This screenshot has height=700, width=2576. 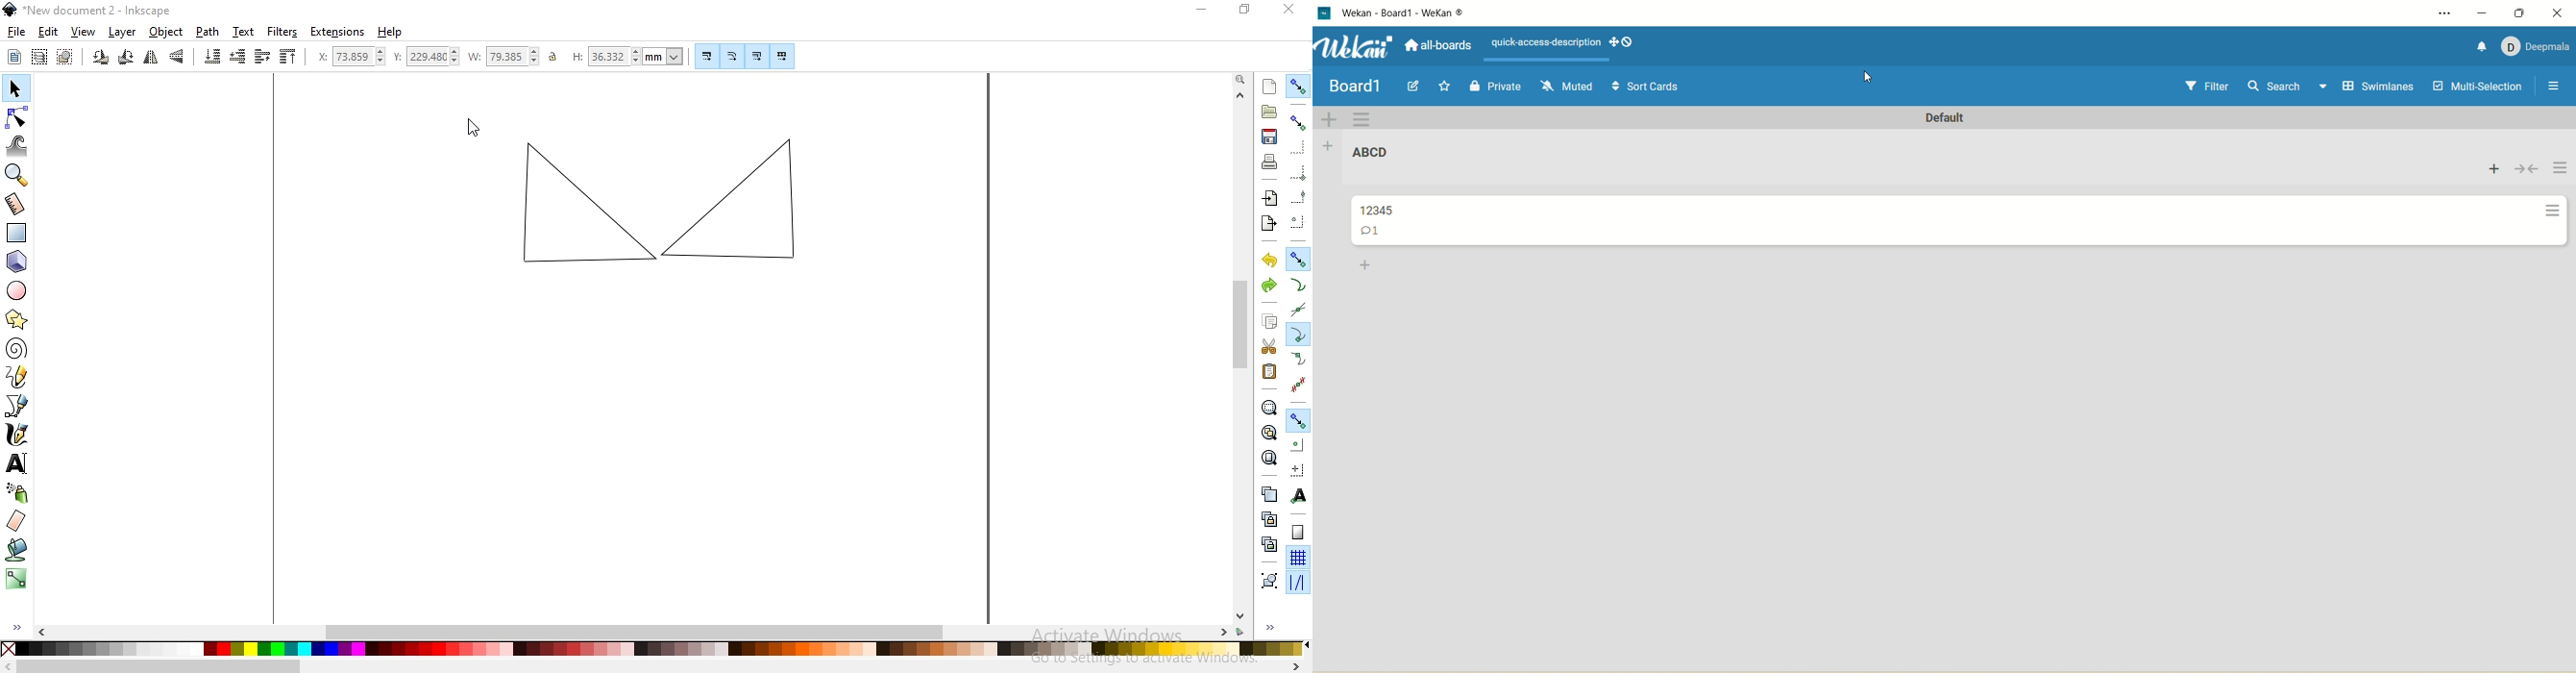 I want to click on collapse, so click(x=2525, y=169).